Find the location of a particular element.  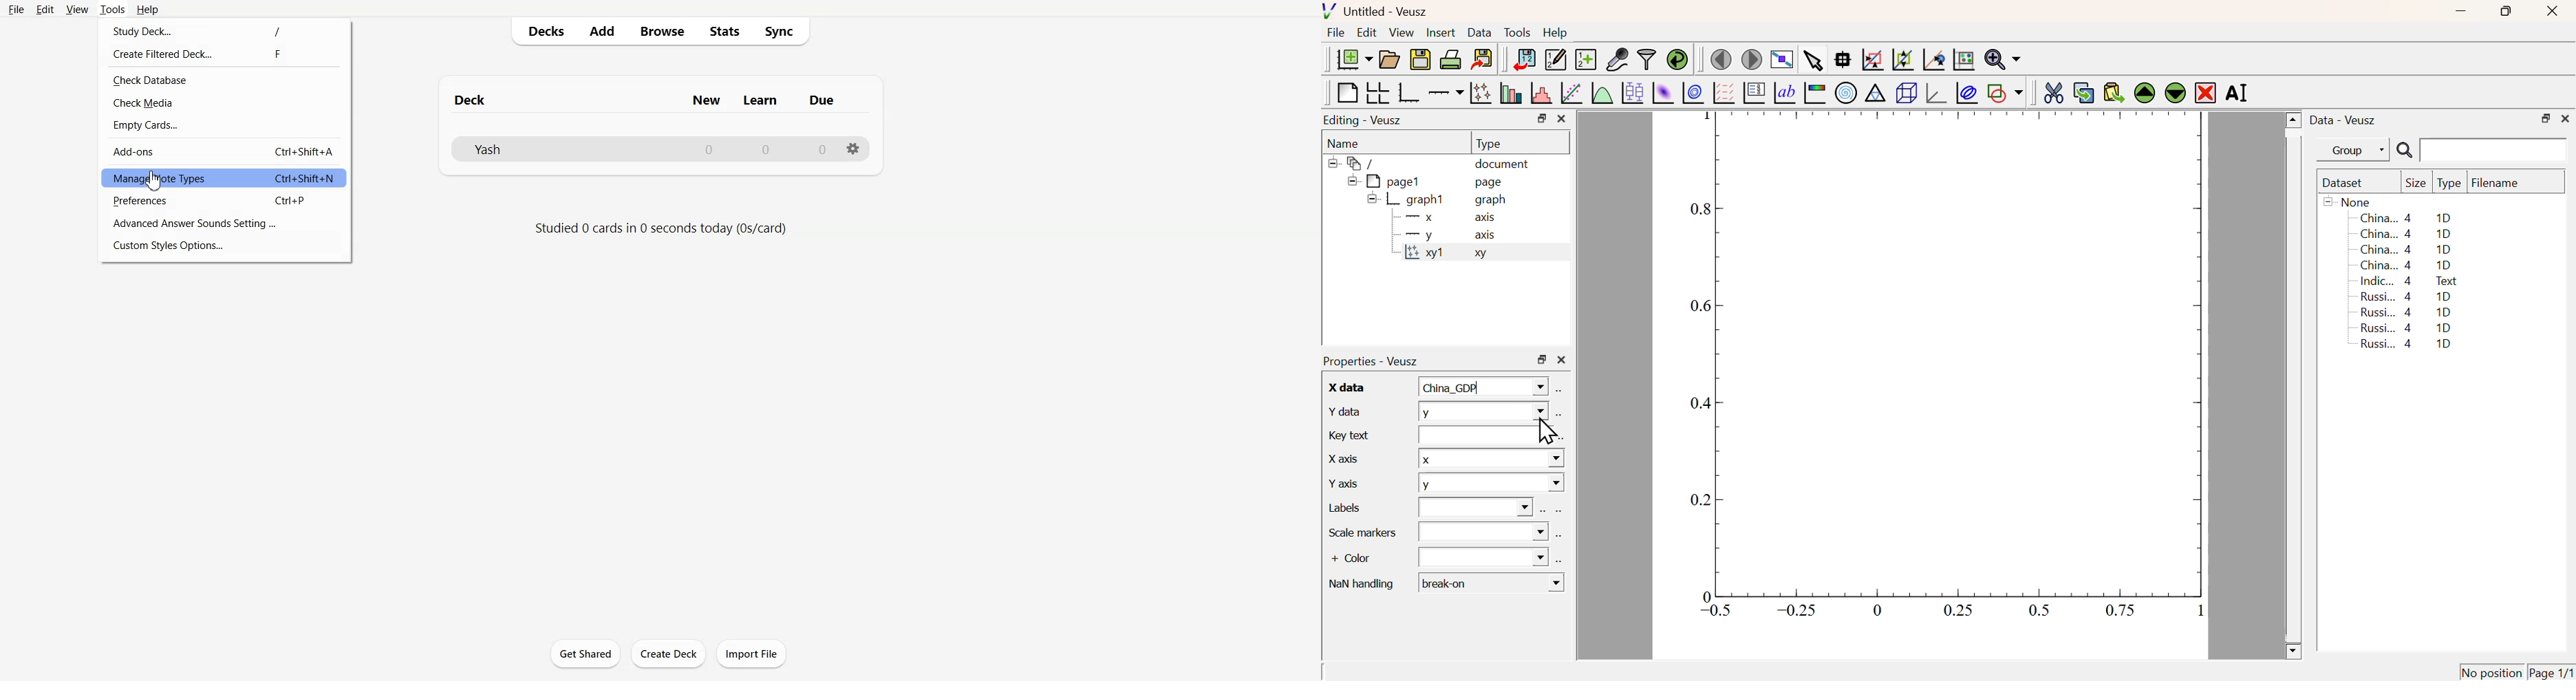

View is located at coordinates (78, 9).